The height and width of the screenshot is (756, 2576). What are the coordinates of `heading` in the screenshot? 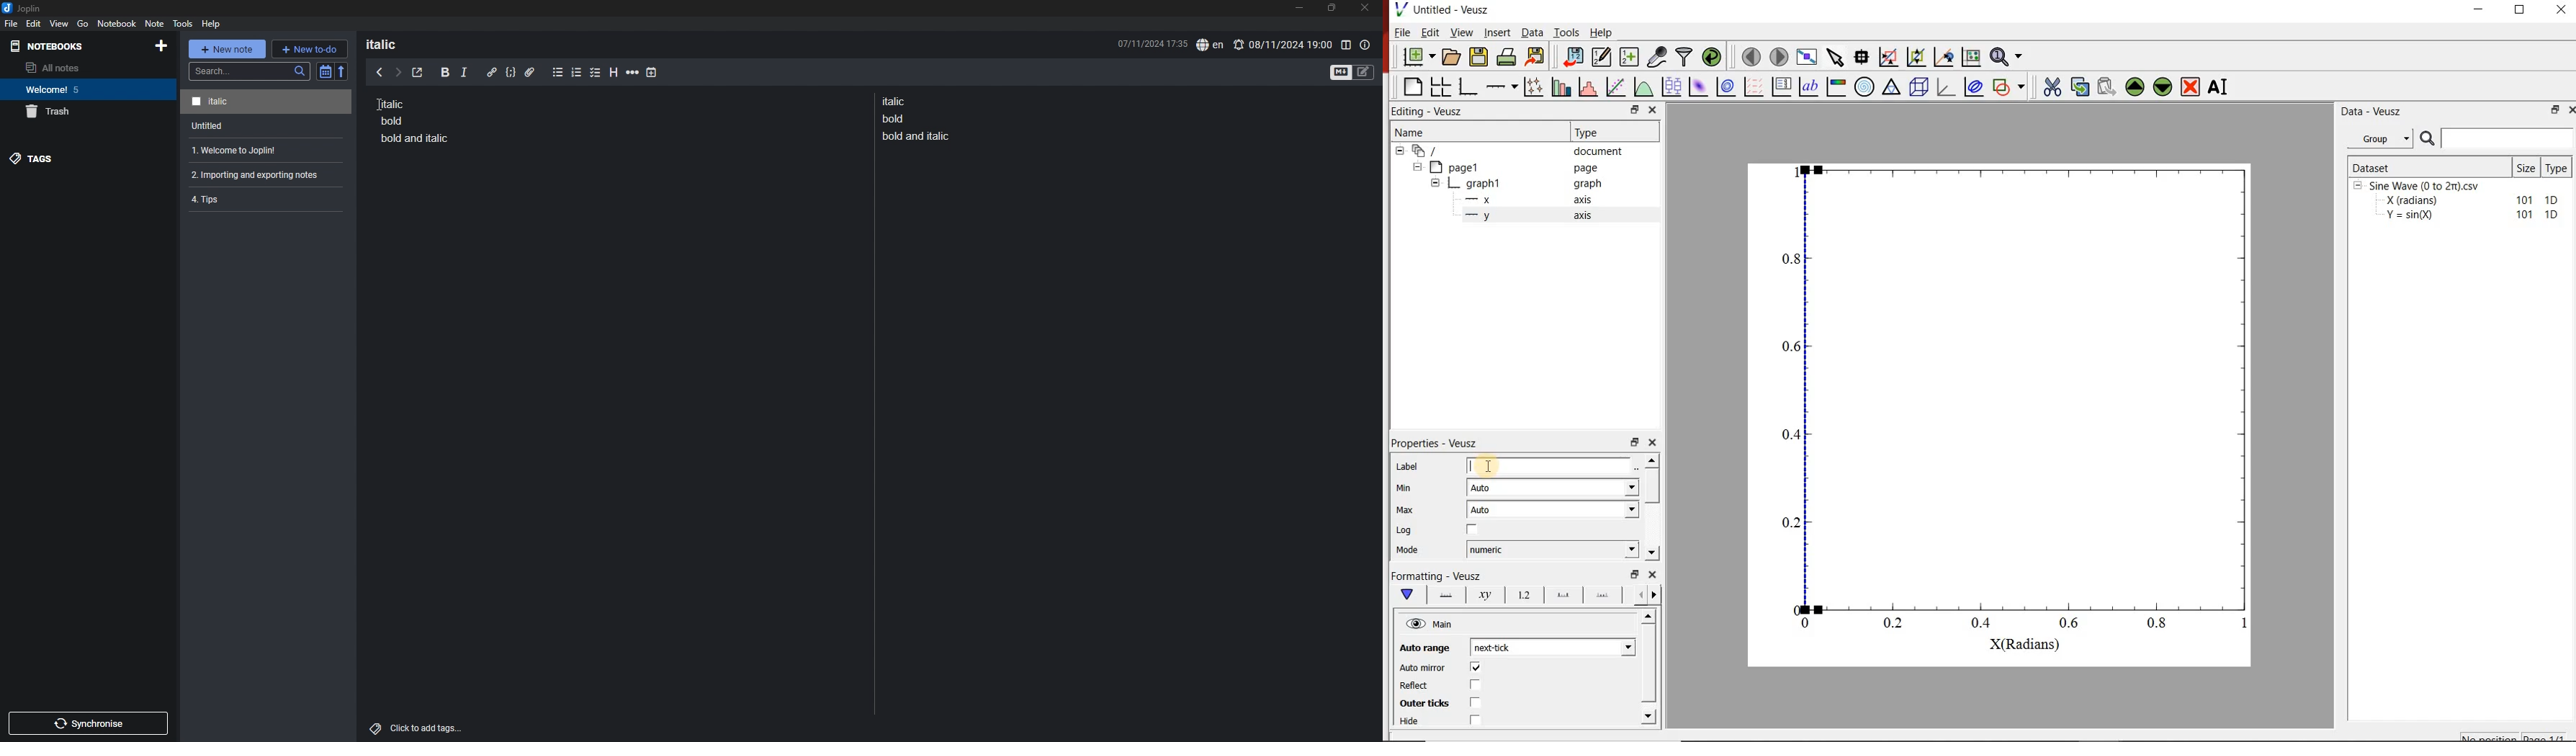 It's located at (390, 44).